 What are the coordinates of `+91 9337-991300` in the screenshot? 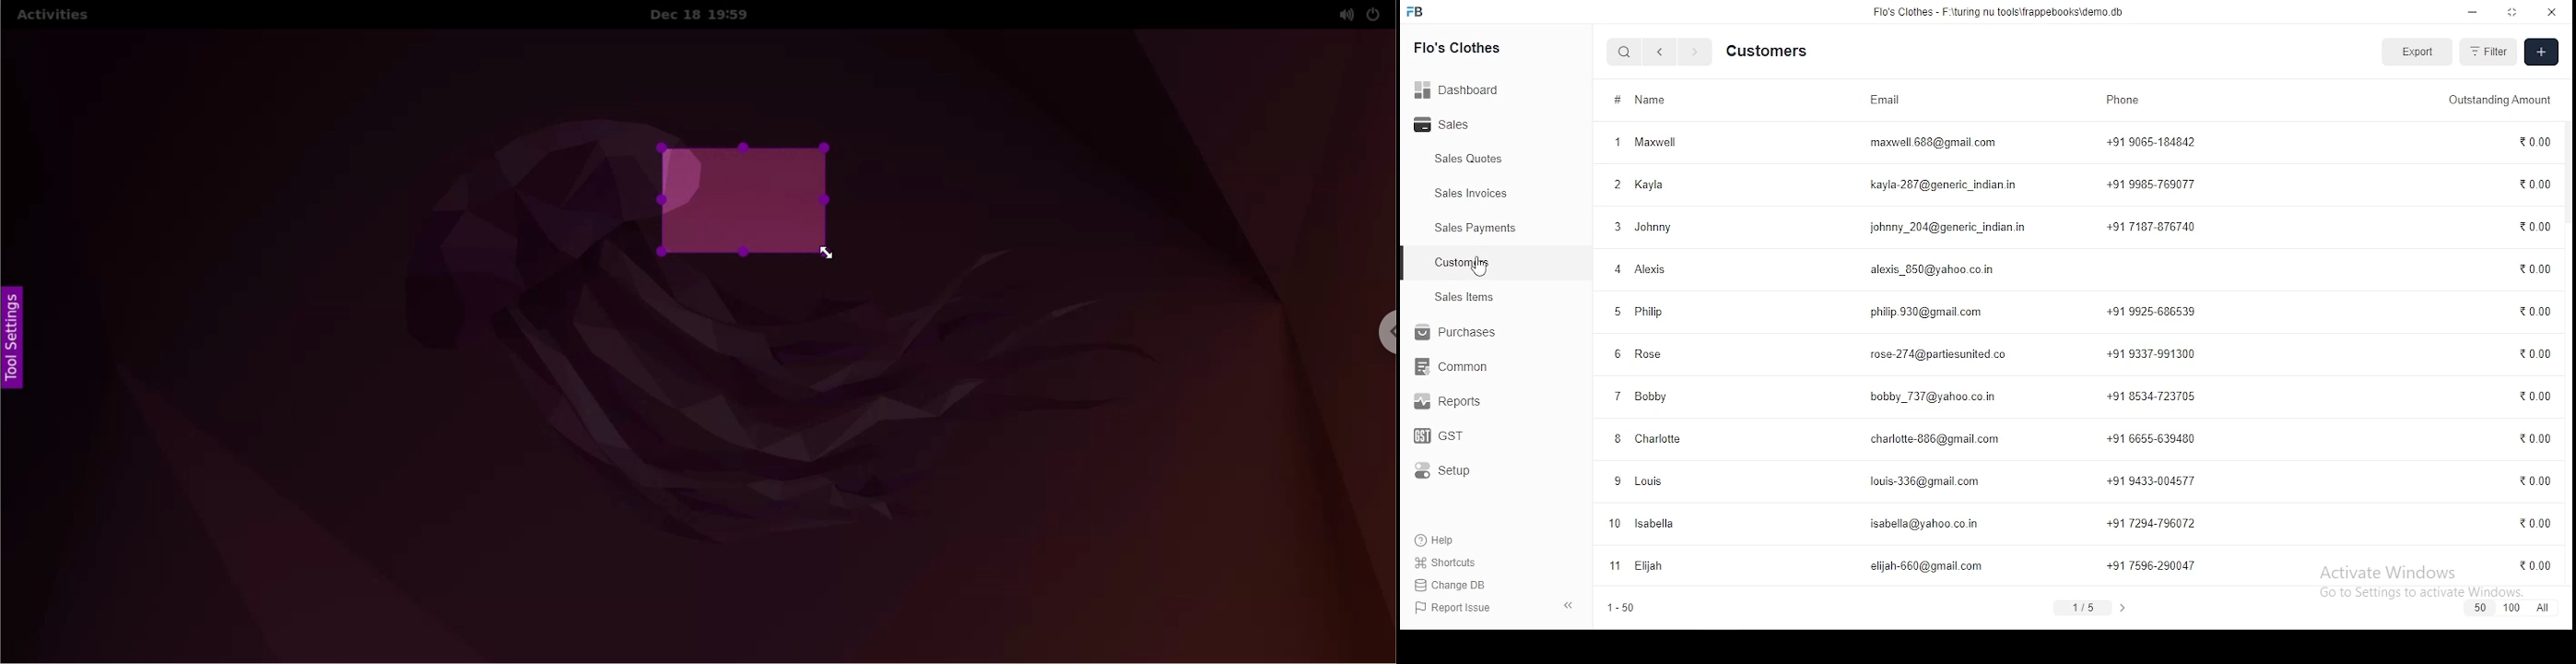 It's located at (2152, 354).